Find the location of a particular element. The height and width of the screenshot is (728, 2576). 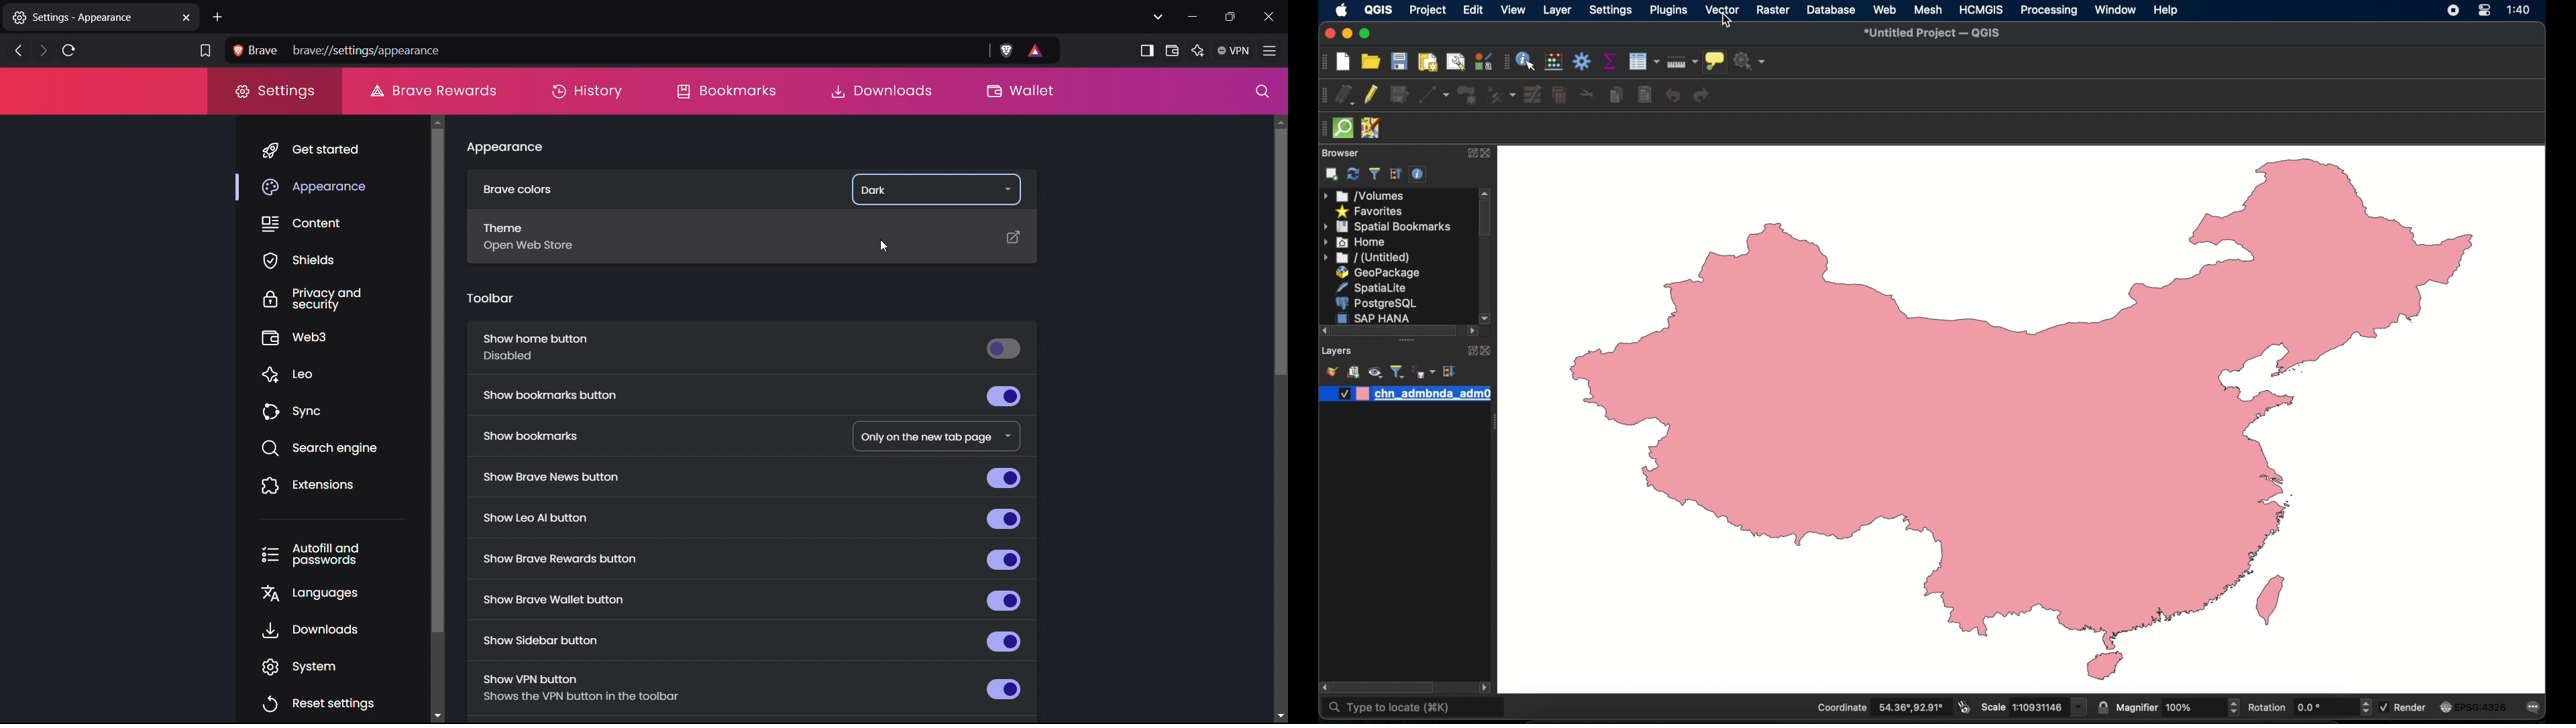

attributes toolbar is located at coordinates (1505, 63).